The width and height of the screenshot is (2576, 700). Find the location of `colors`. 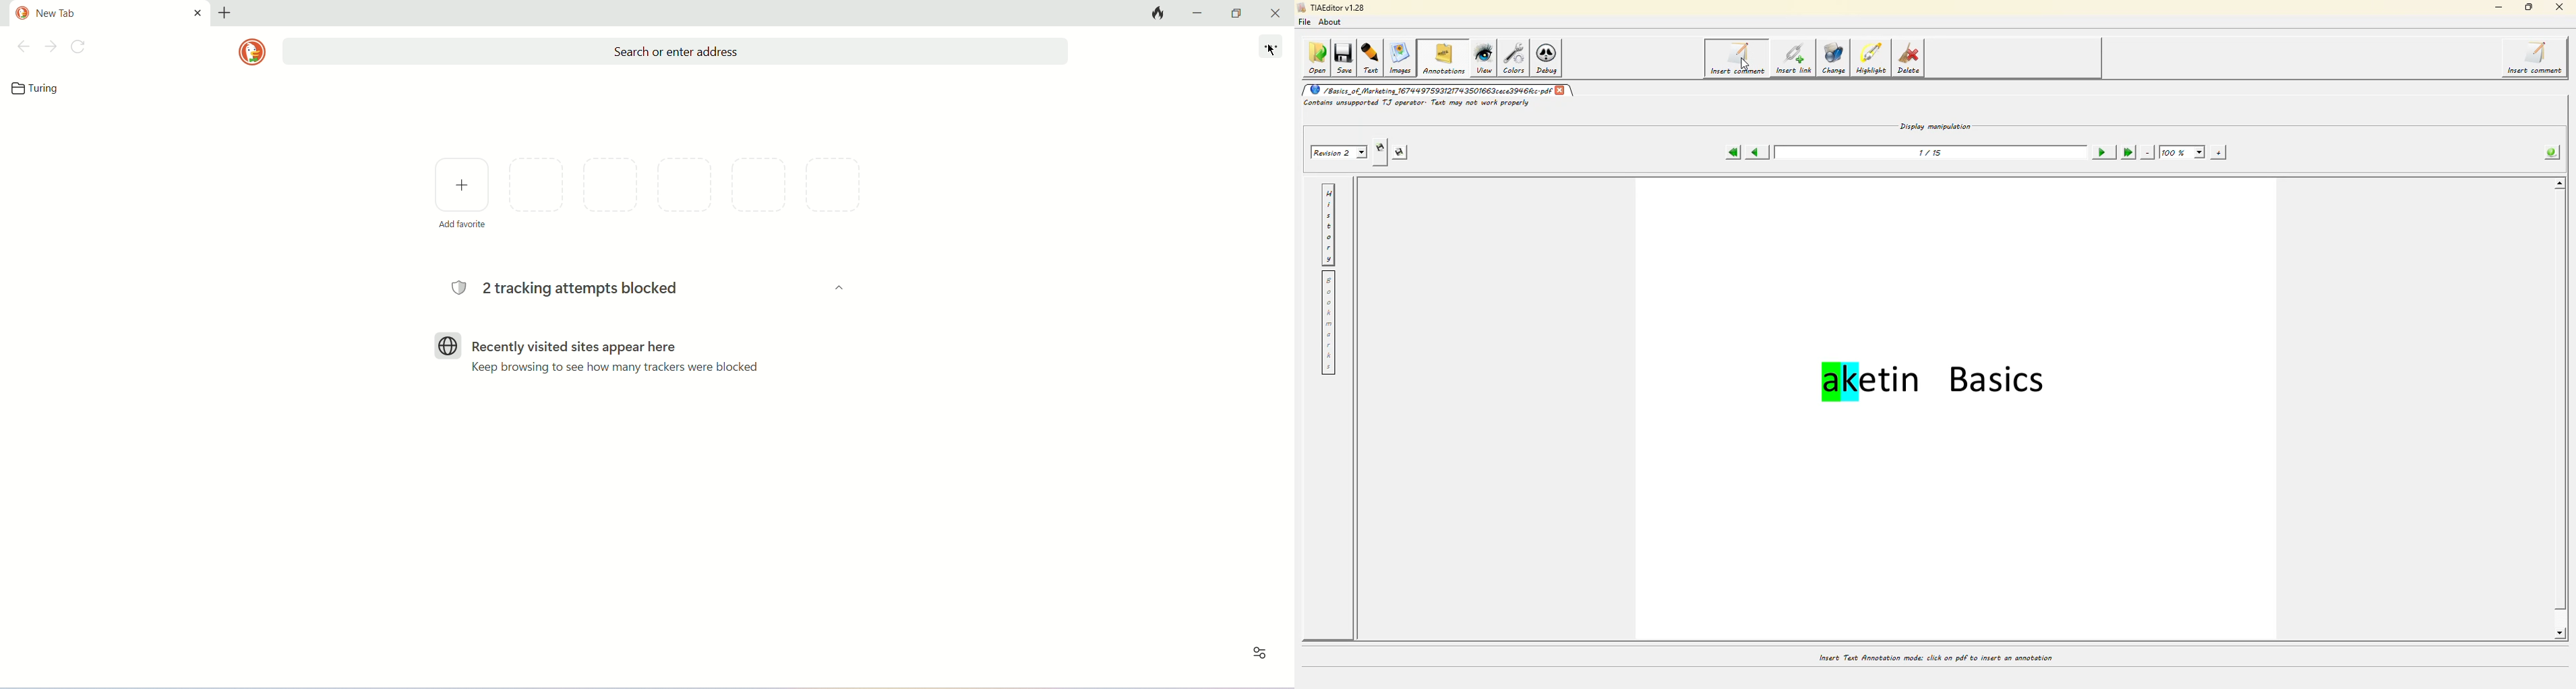

colors is located at coordinates (1517, 57).